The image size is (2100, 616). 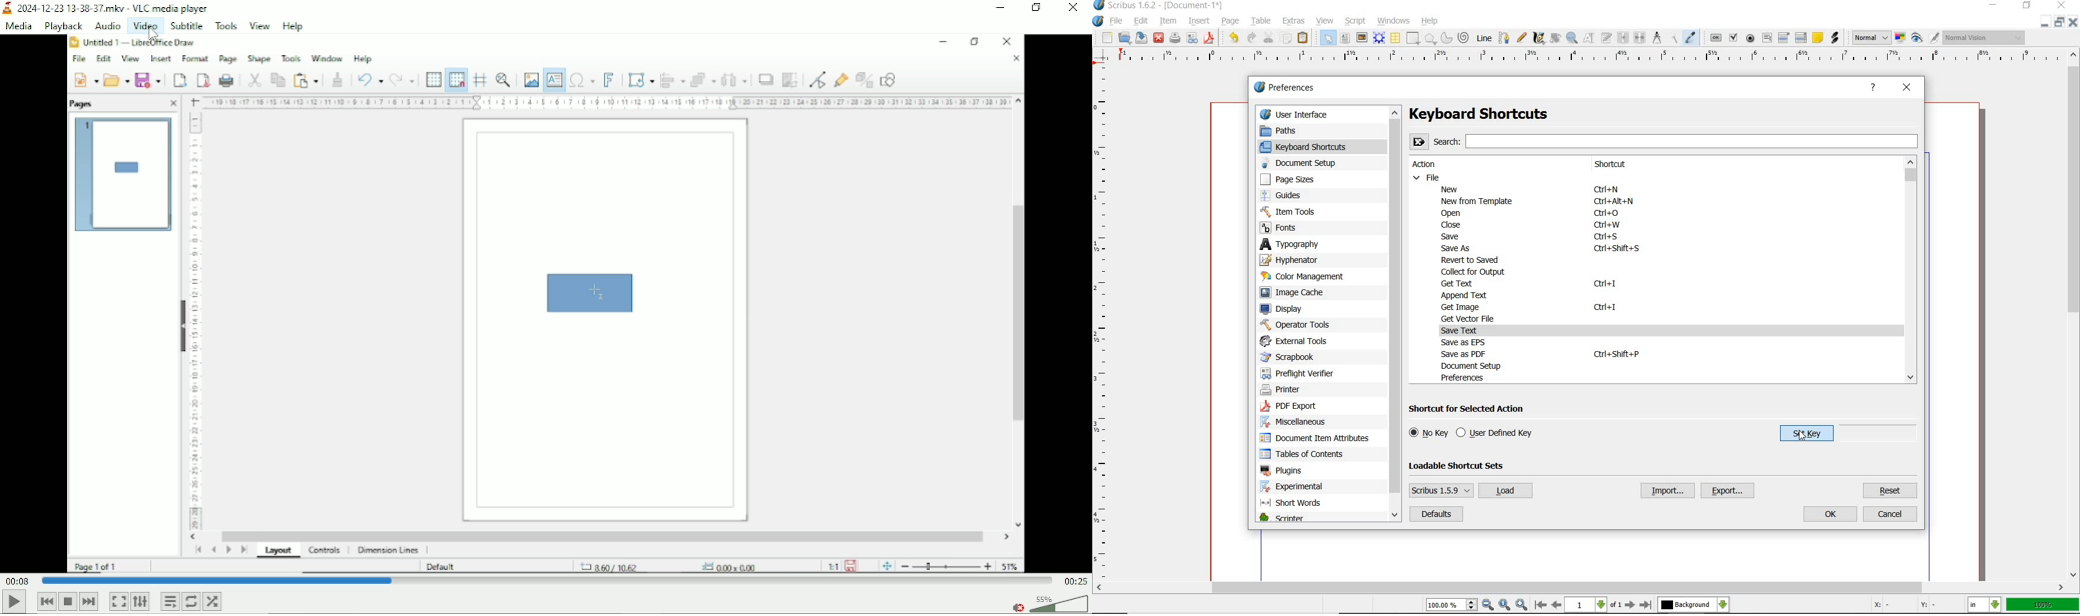 What do you see at coordinates (1479, 201) in the screenshot?
I see `new from template` at bounding box center [1479, 201].